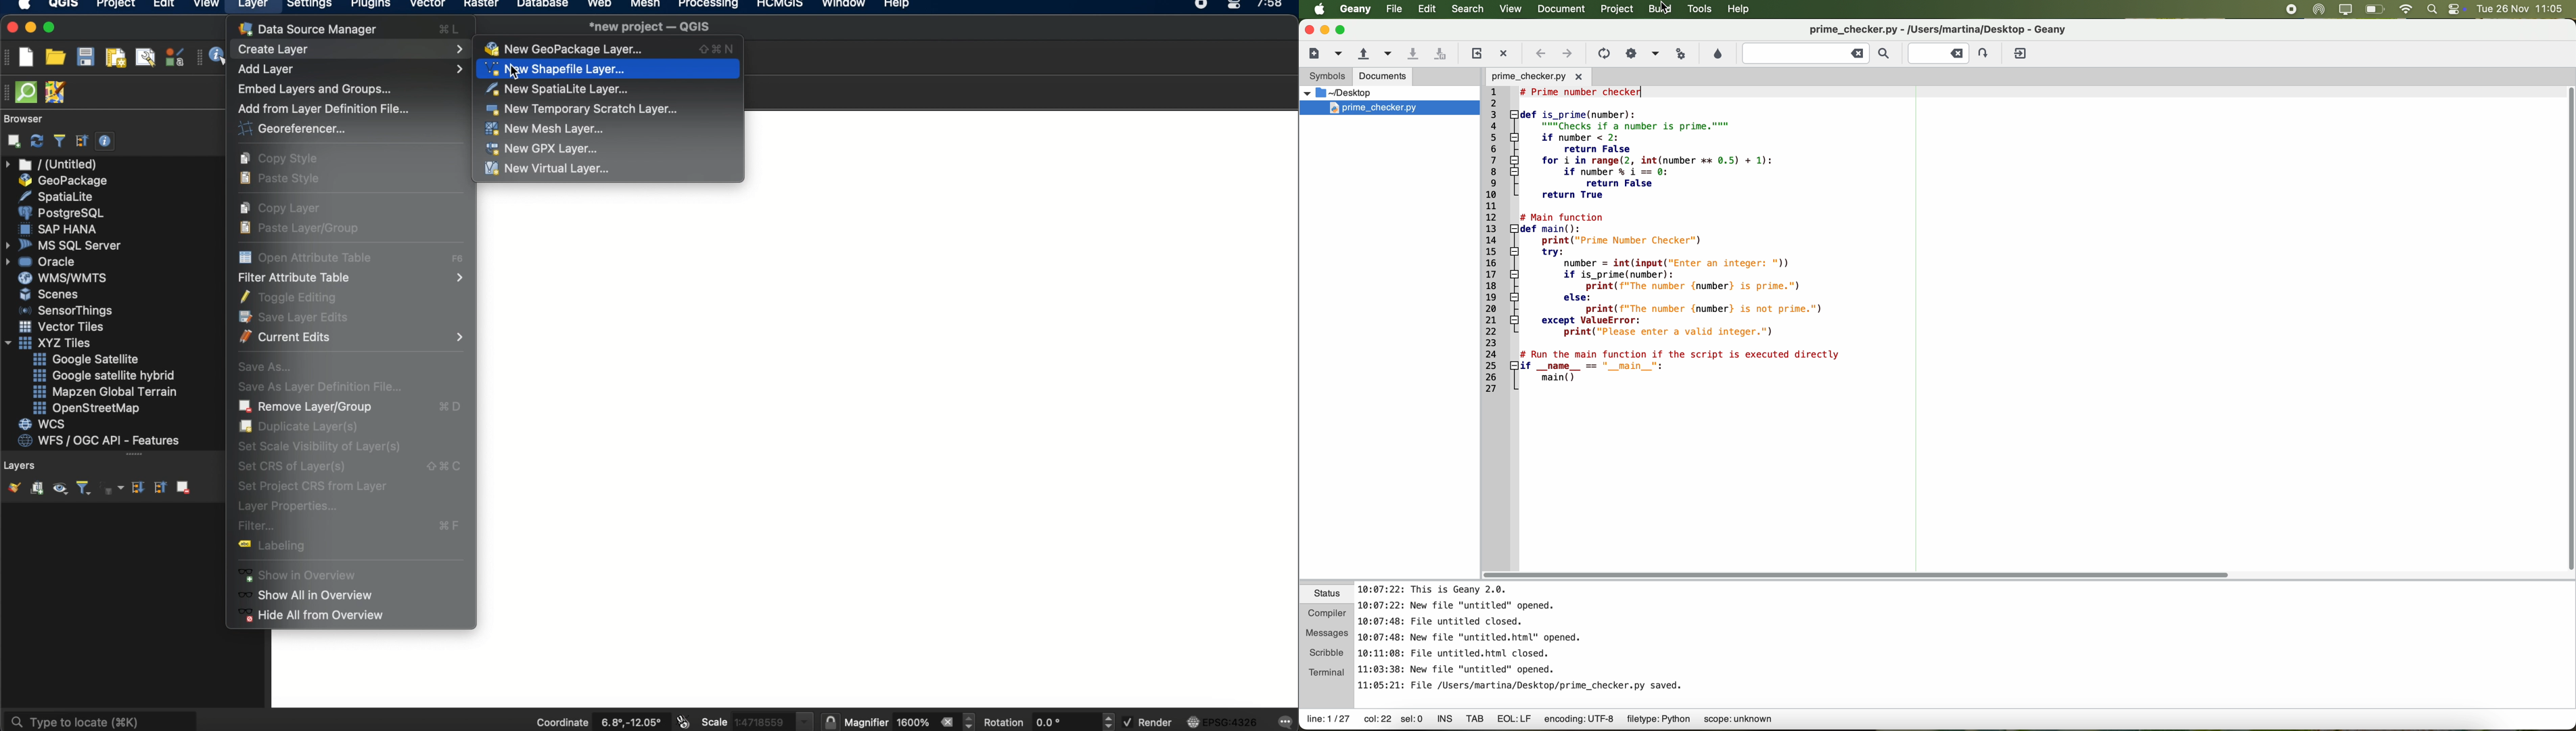  I want to click on Embed layers and groups..., so click(313, 89).